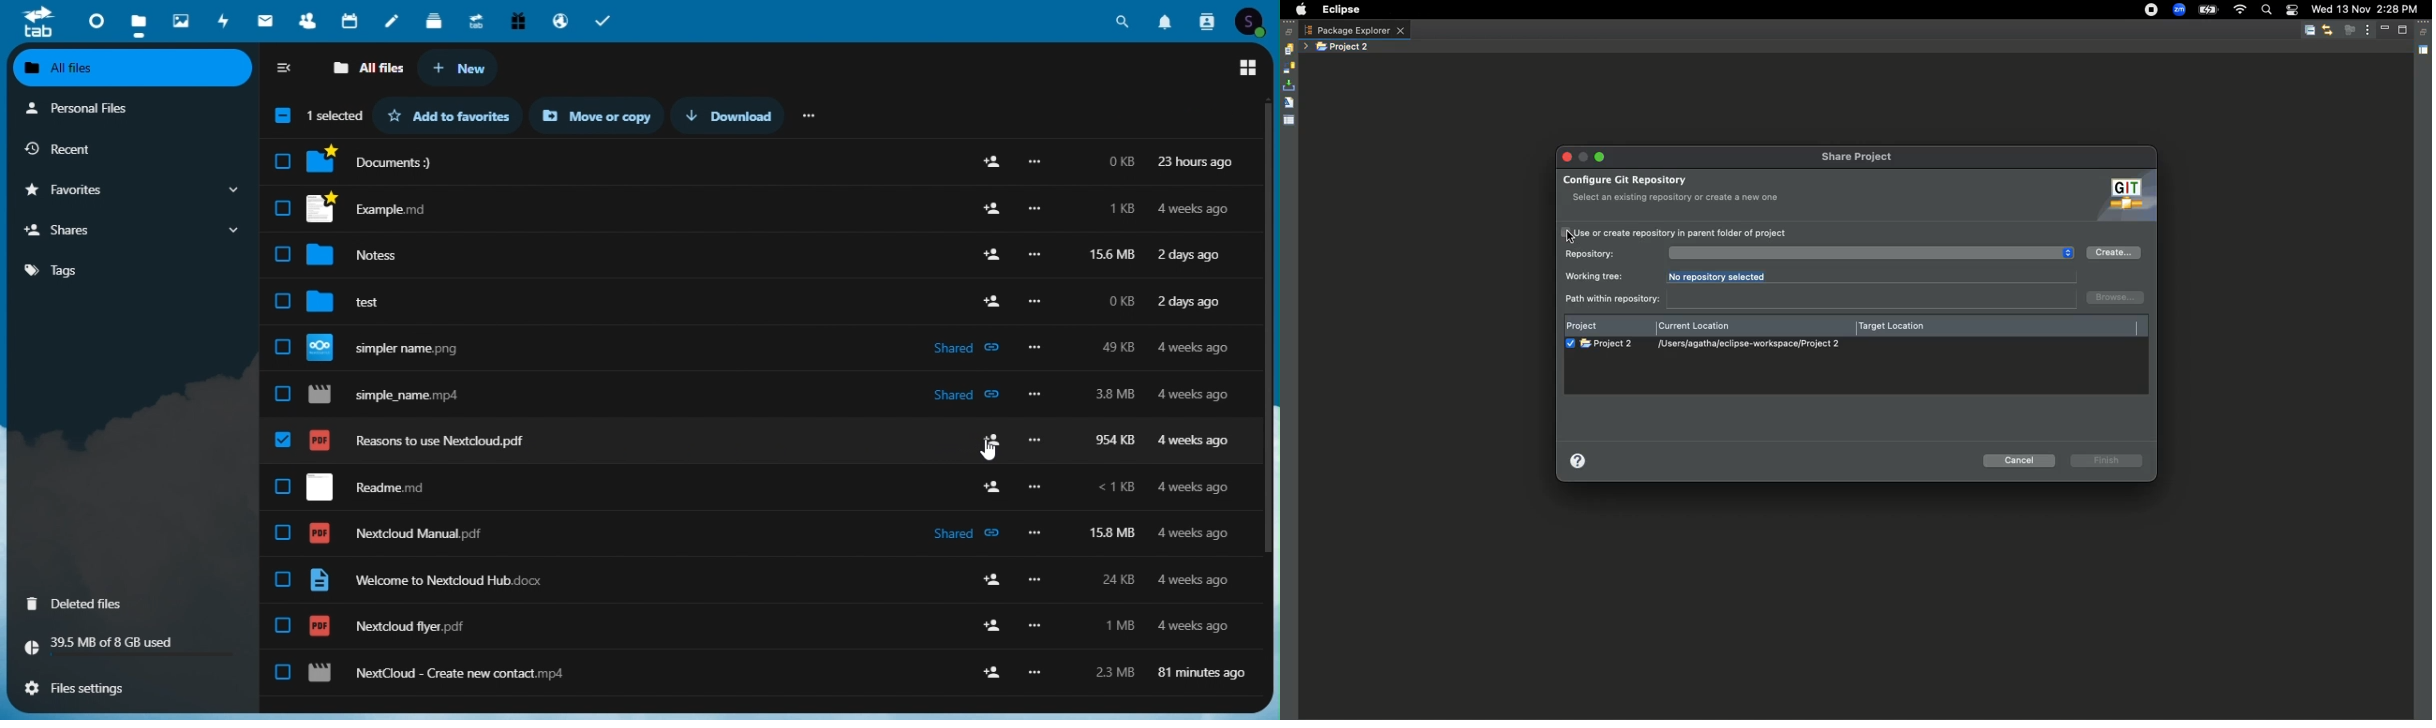 This screenshot has width=2436, height=728. Describe the element at coordinates (1120, 305) in the screenshot. I see `0kb` at that location.